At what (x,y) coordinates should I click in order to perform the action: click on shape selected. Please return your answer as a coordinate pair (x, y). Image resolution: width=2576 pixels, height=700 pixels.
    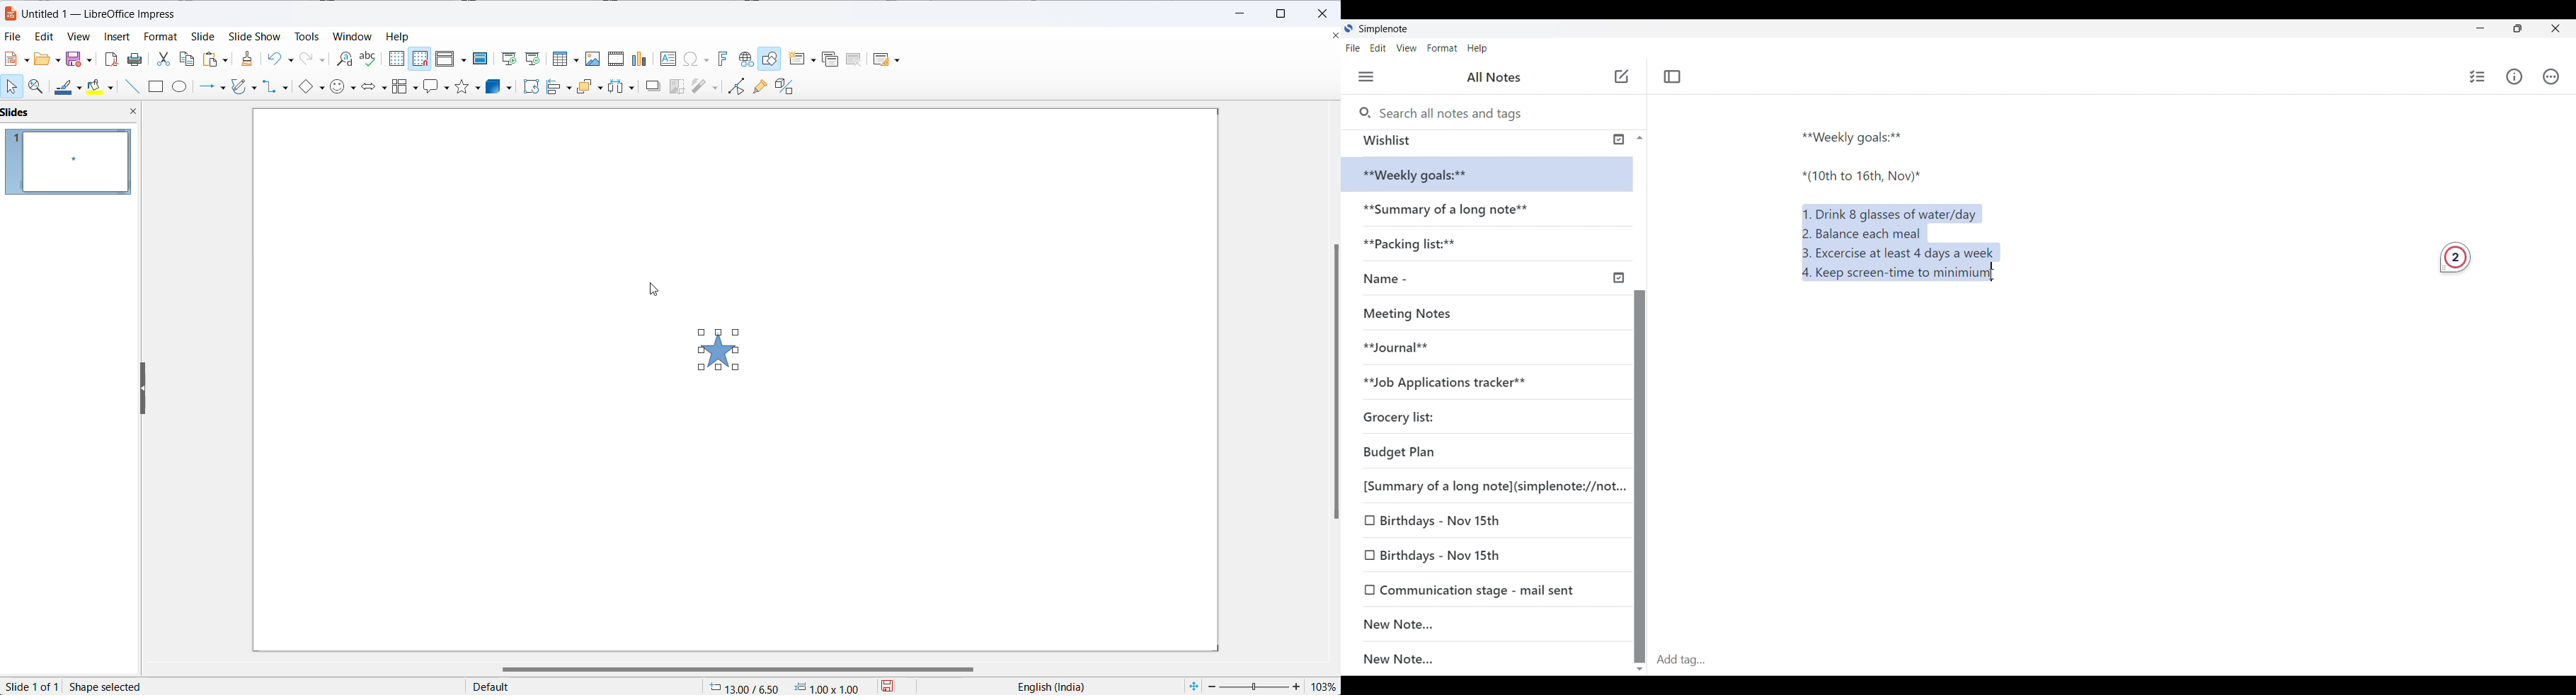
    Looking at the image, I should click on (121, 678).